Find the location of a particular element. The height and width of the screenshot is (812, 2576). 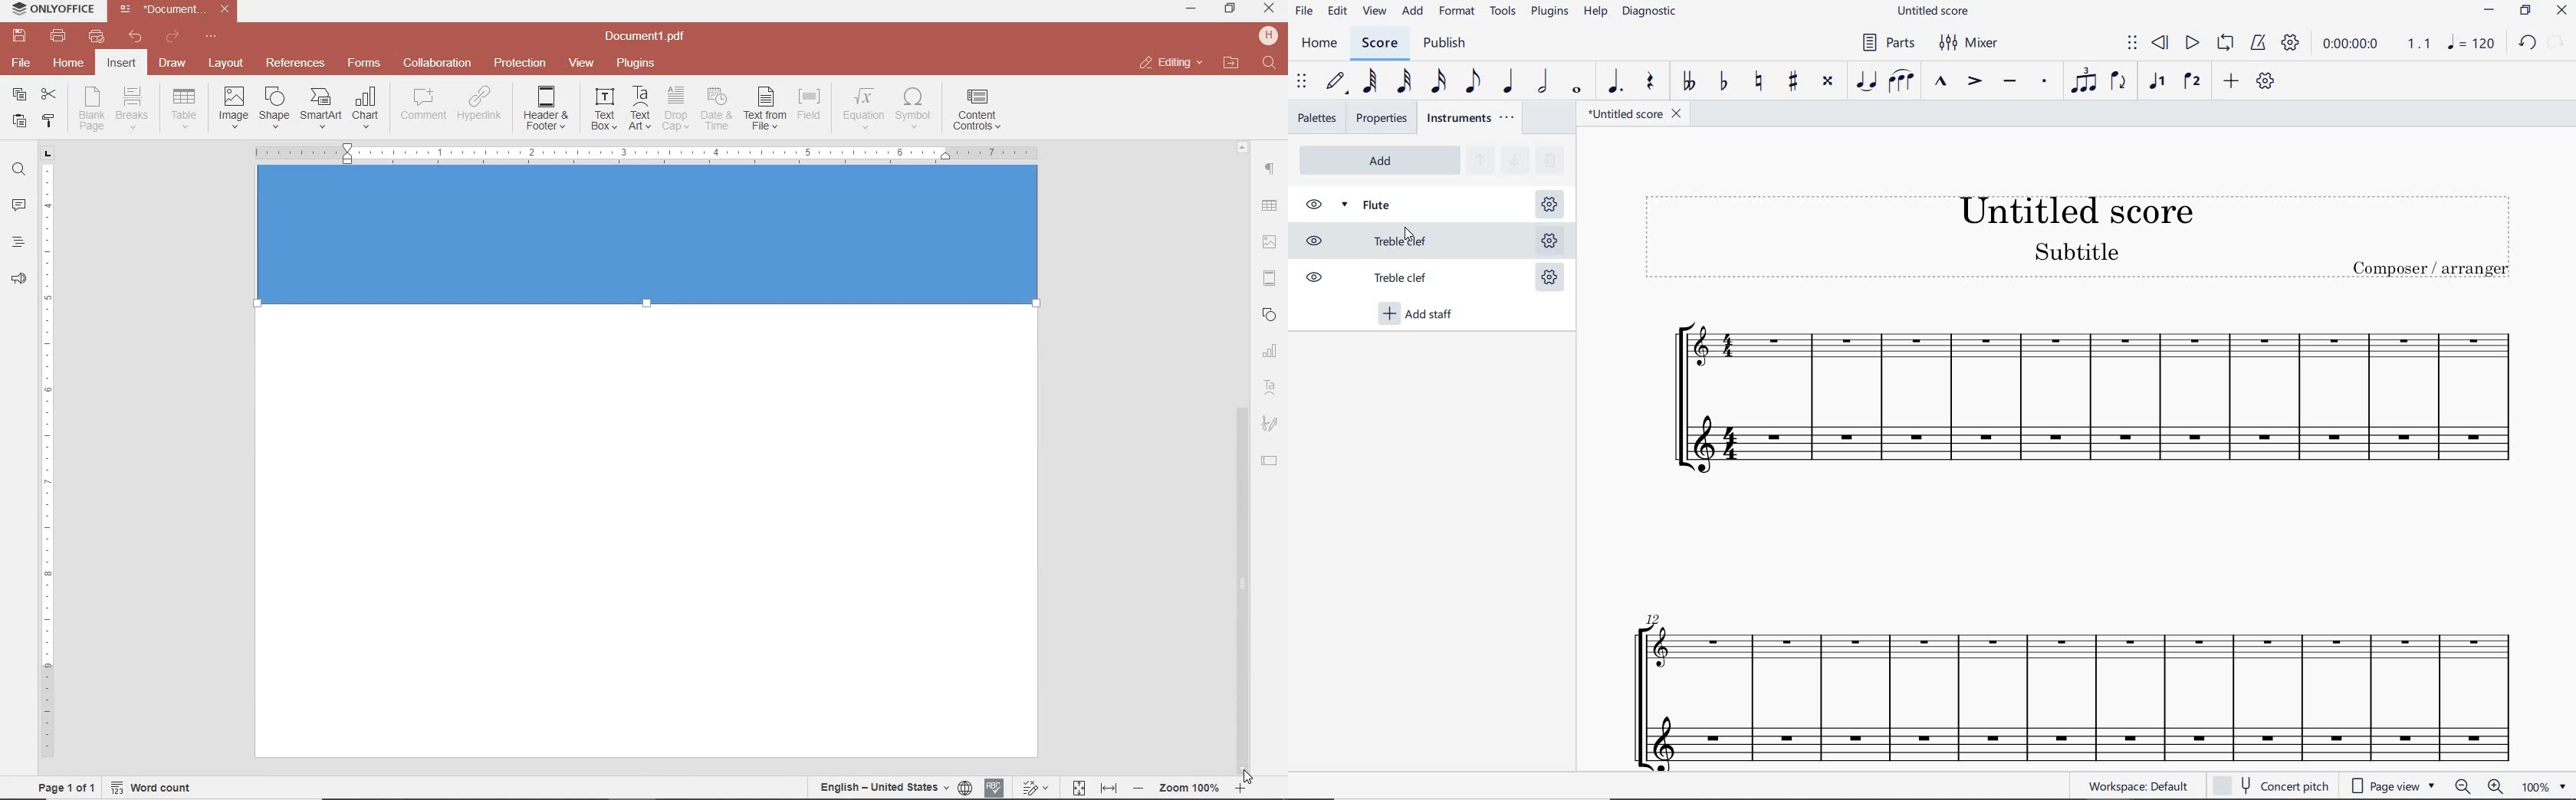

feedback & support is located at coordinates (19, 280).